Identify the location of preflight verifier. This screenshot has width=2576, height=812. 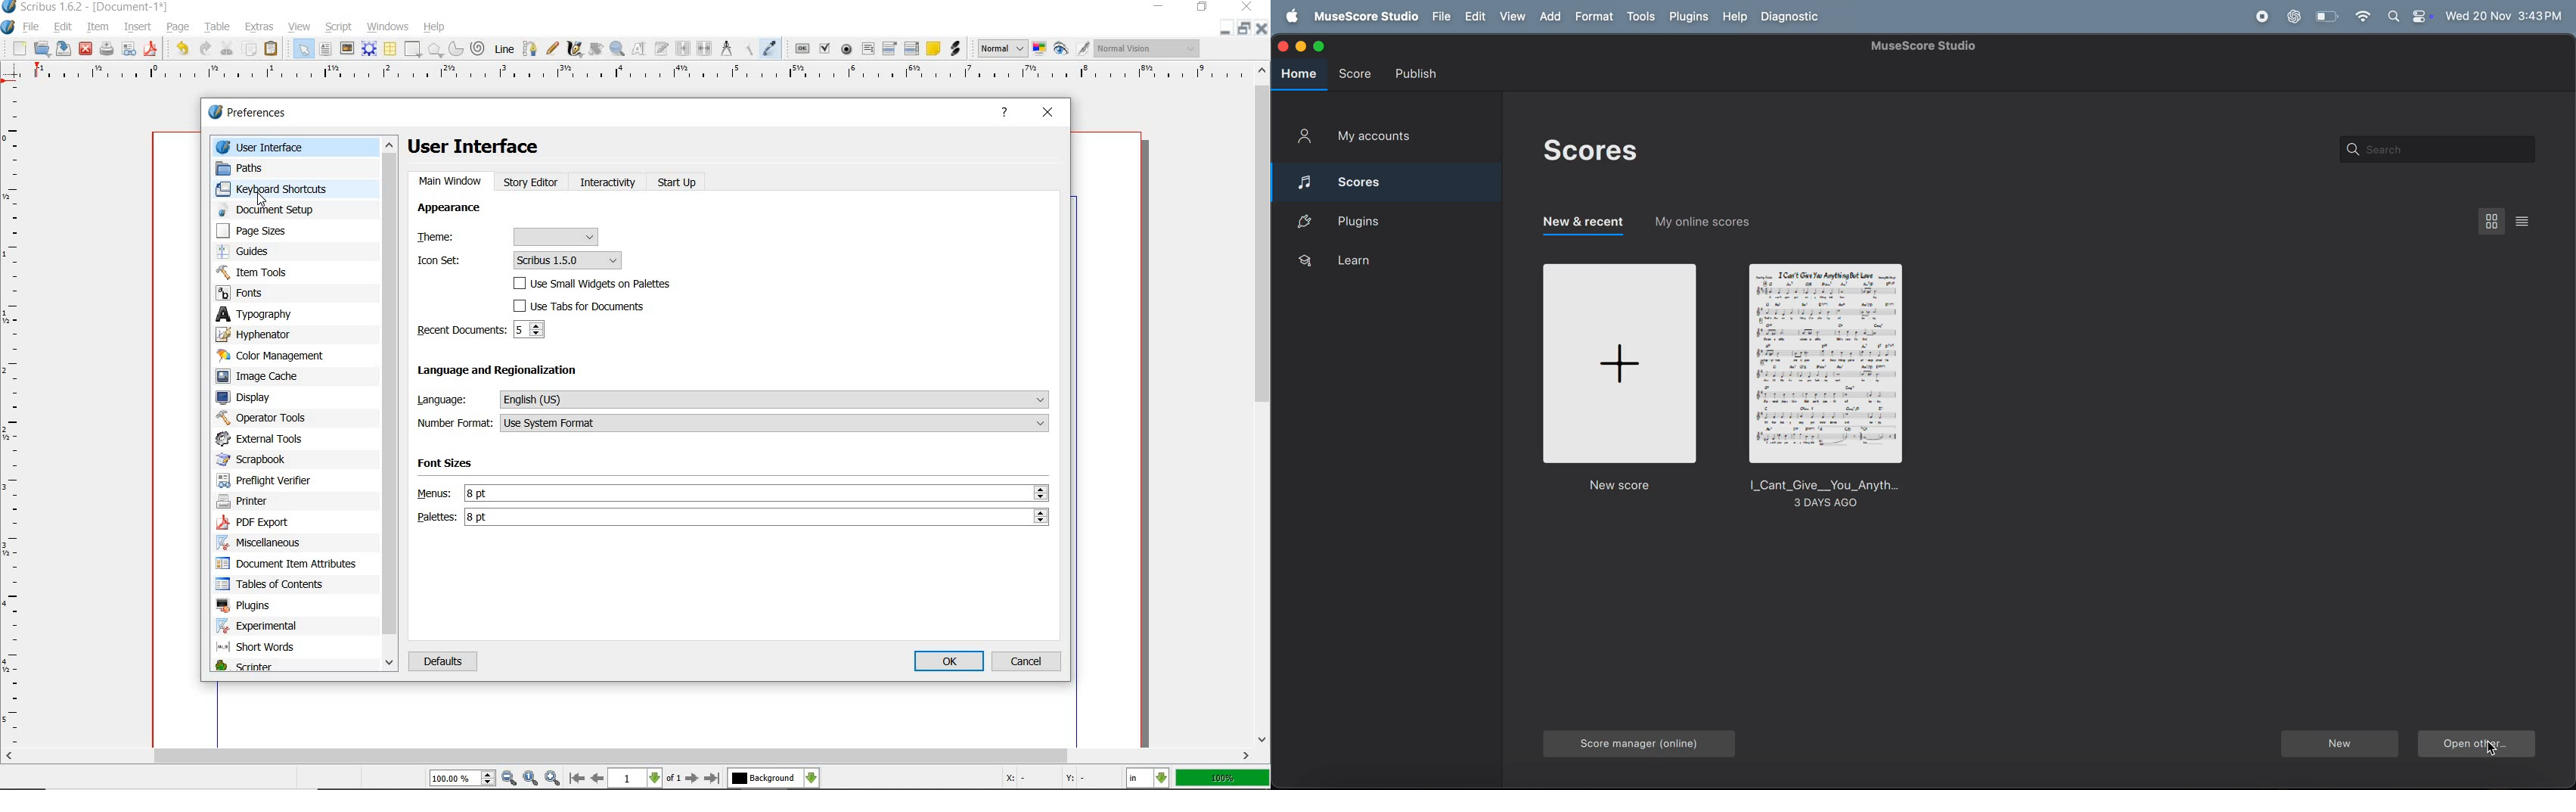
(265, 478).